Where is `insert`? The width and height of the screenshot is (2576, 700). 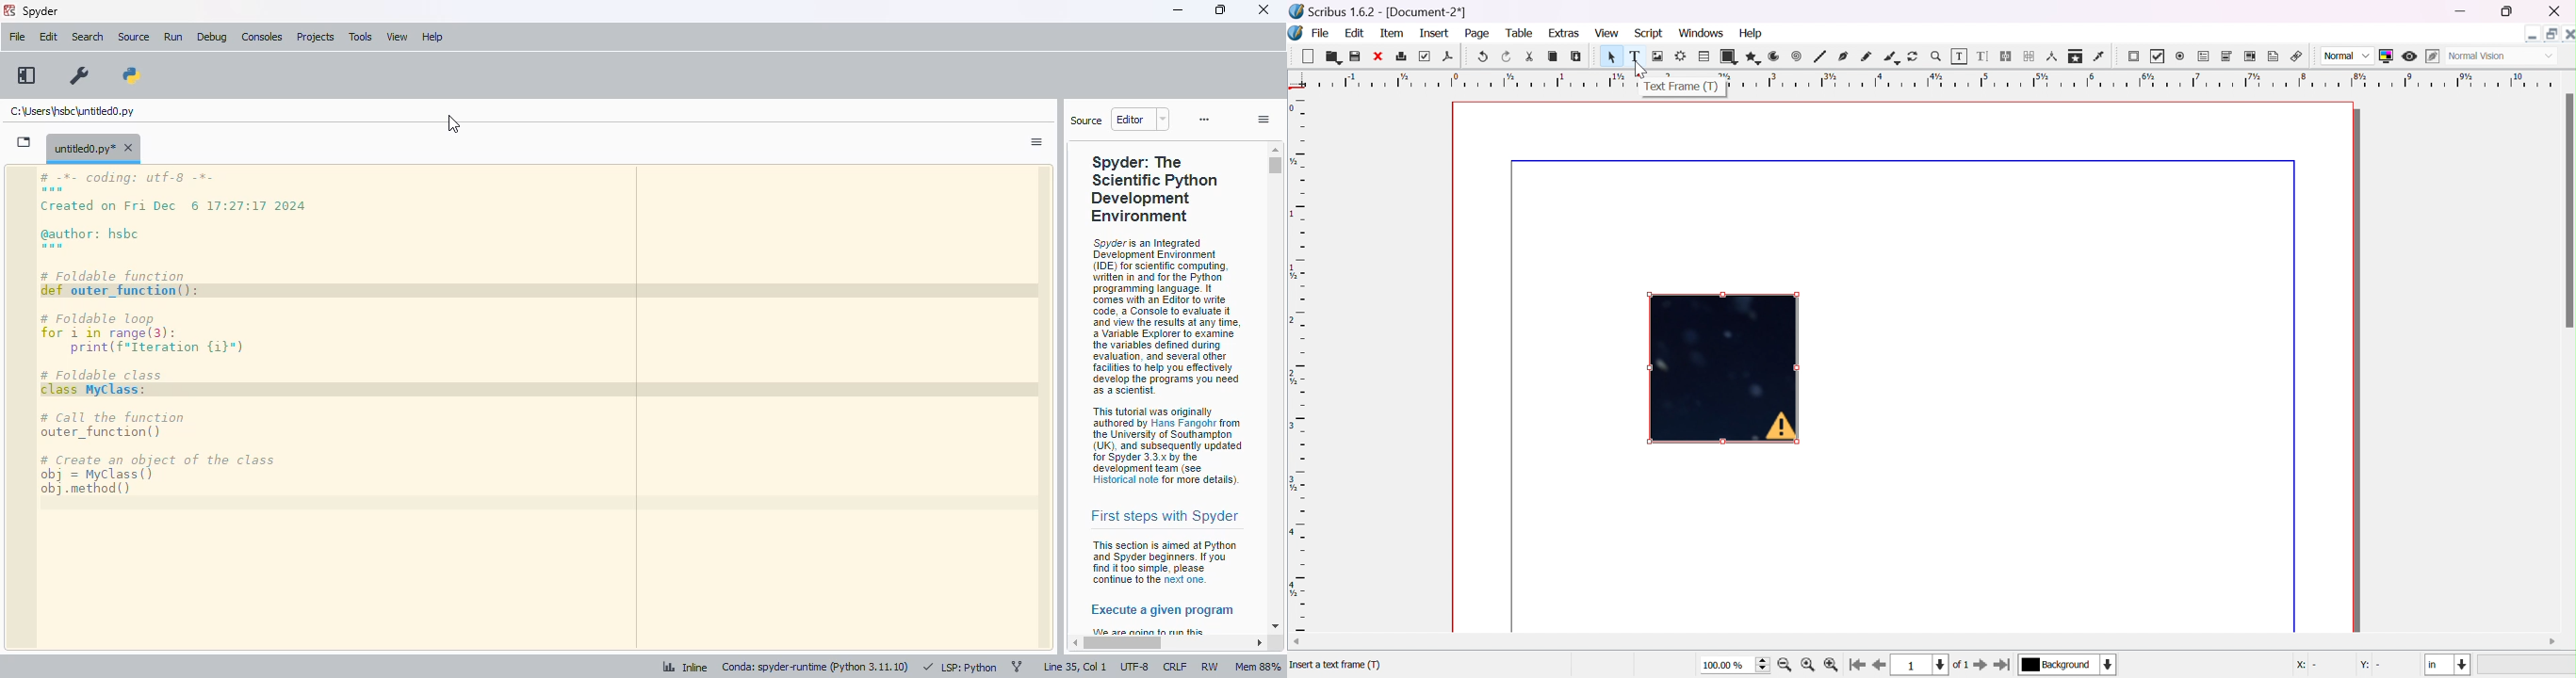 insert is located at coordinates (1436, 34).